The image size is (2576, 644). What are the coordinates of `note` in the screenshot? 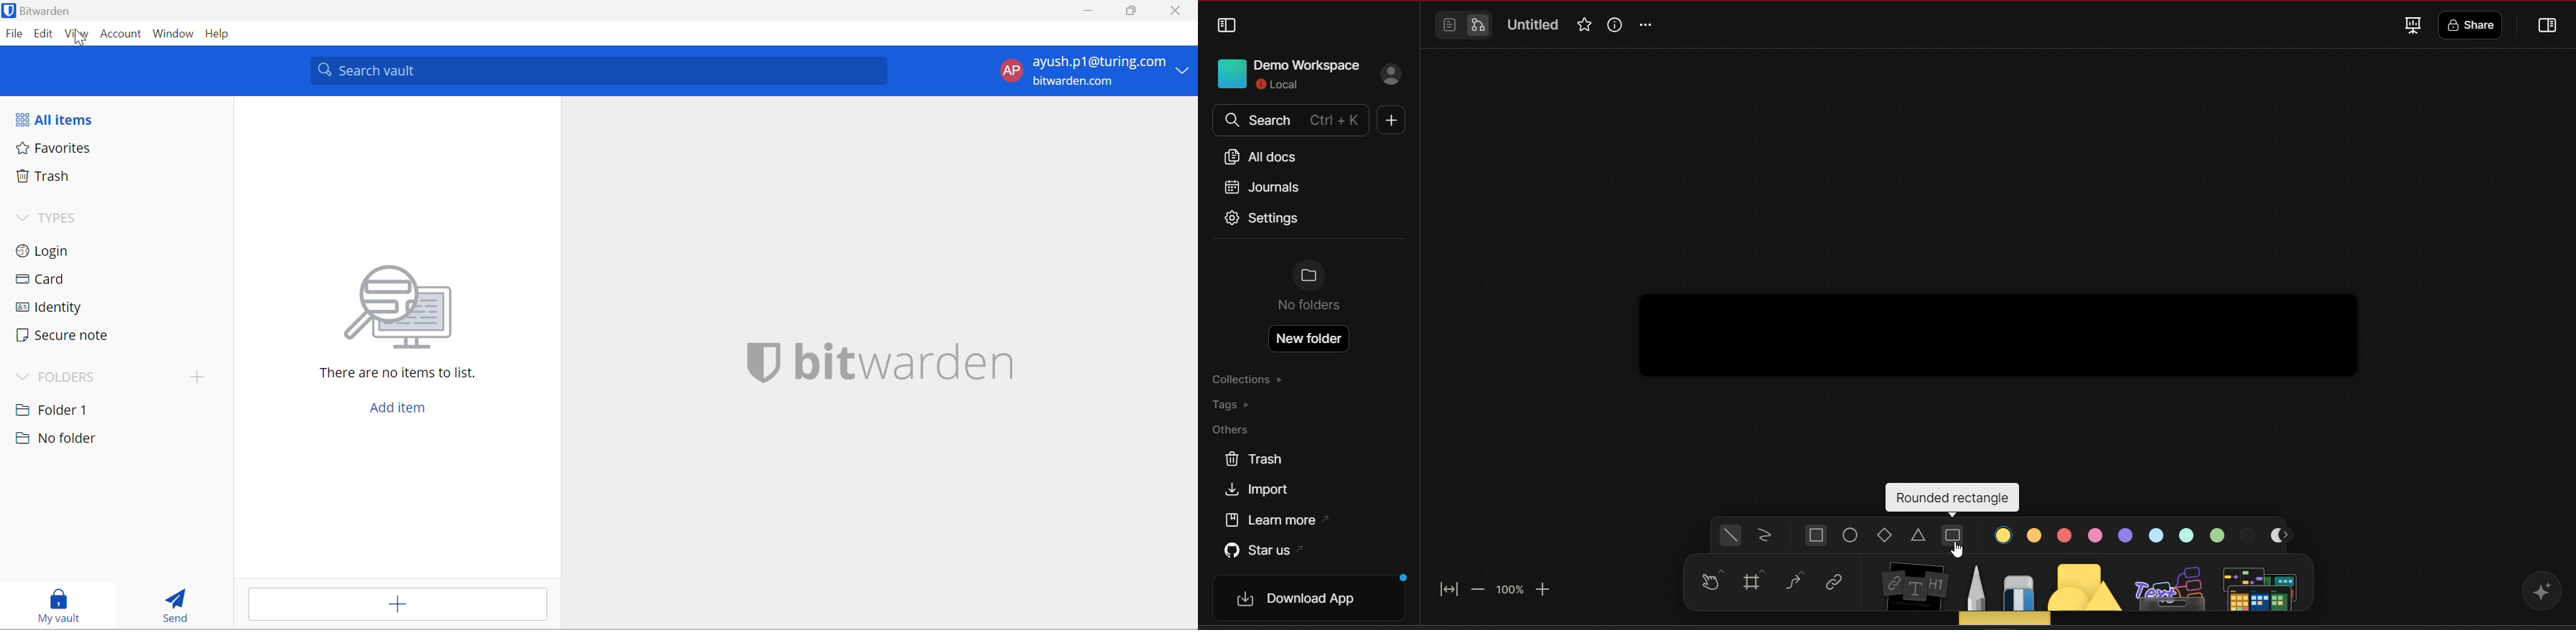 It's located at (1916, 583).